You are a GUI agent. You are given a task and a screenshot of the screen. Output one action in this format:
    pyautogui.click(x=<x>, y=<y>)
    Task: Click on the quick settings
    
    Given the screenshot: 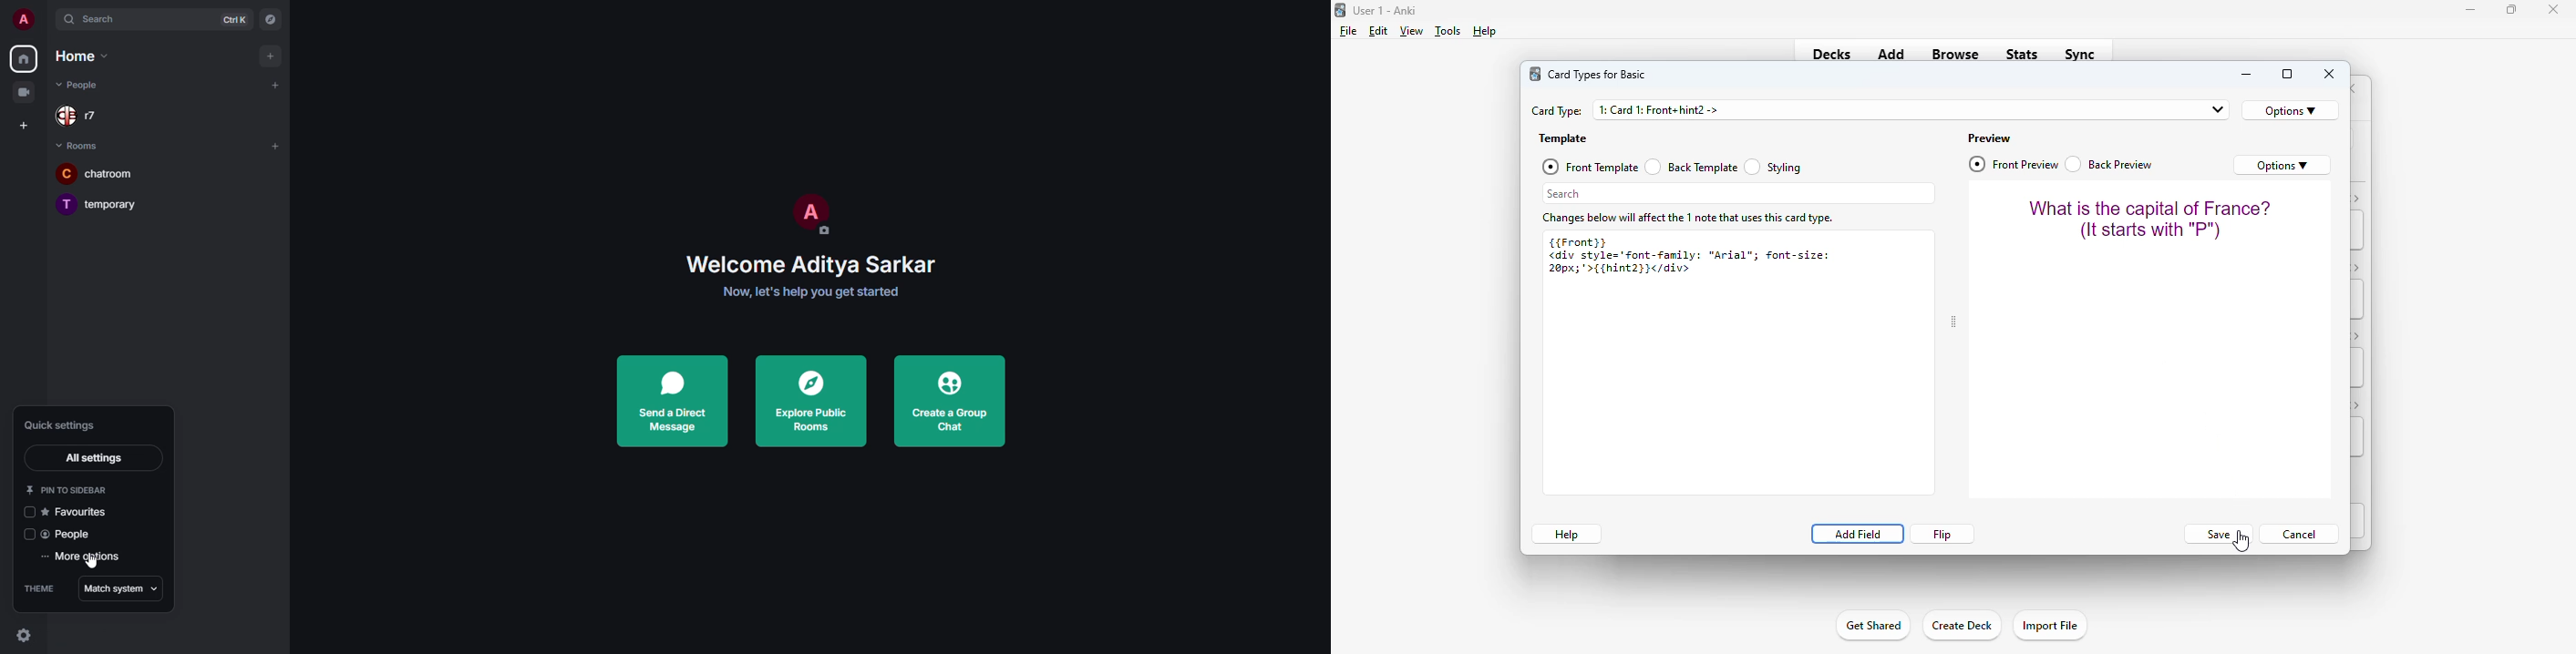 What is the action you would take?
    pyautogui.click(x=64, y=425)
    